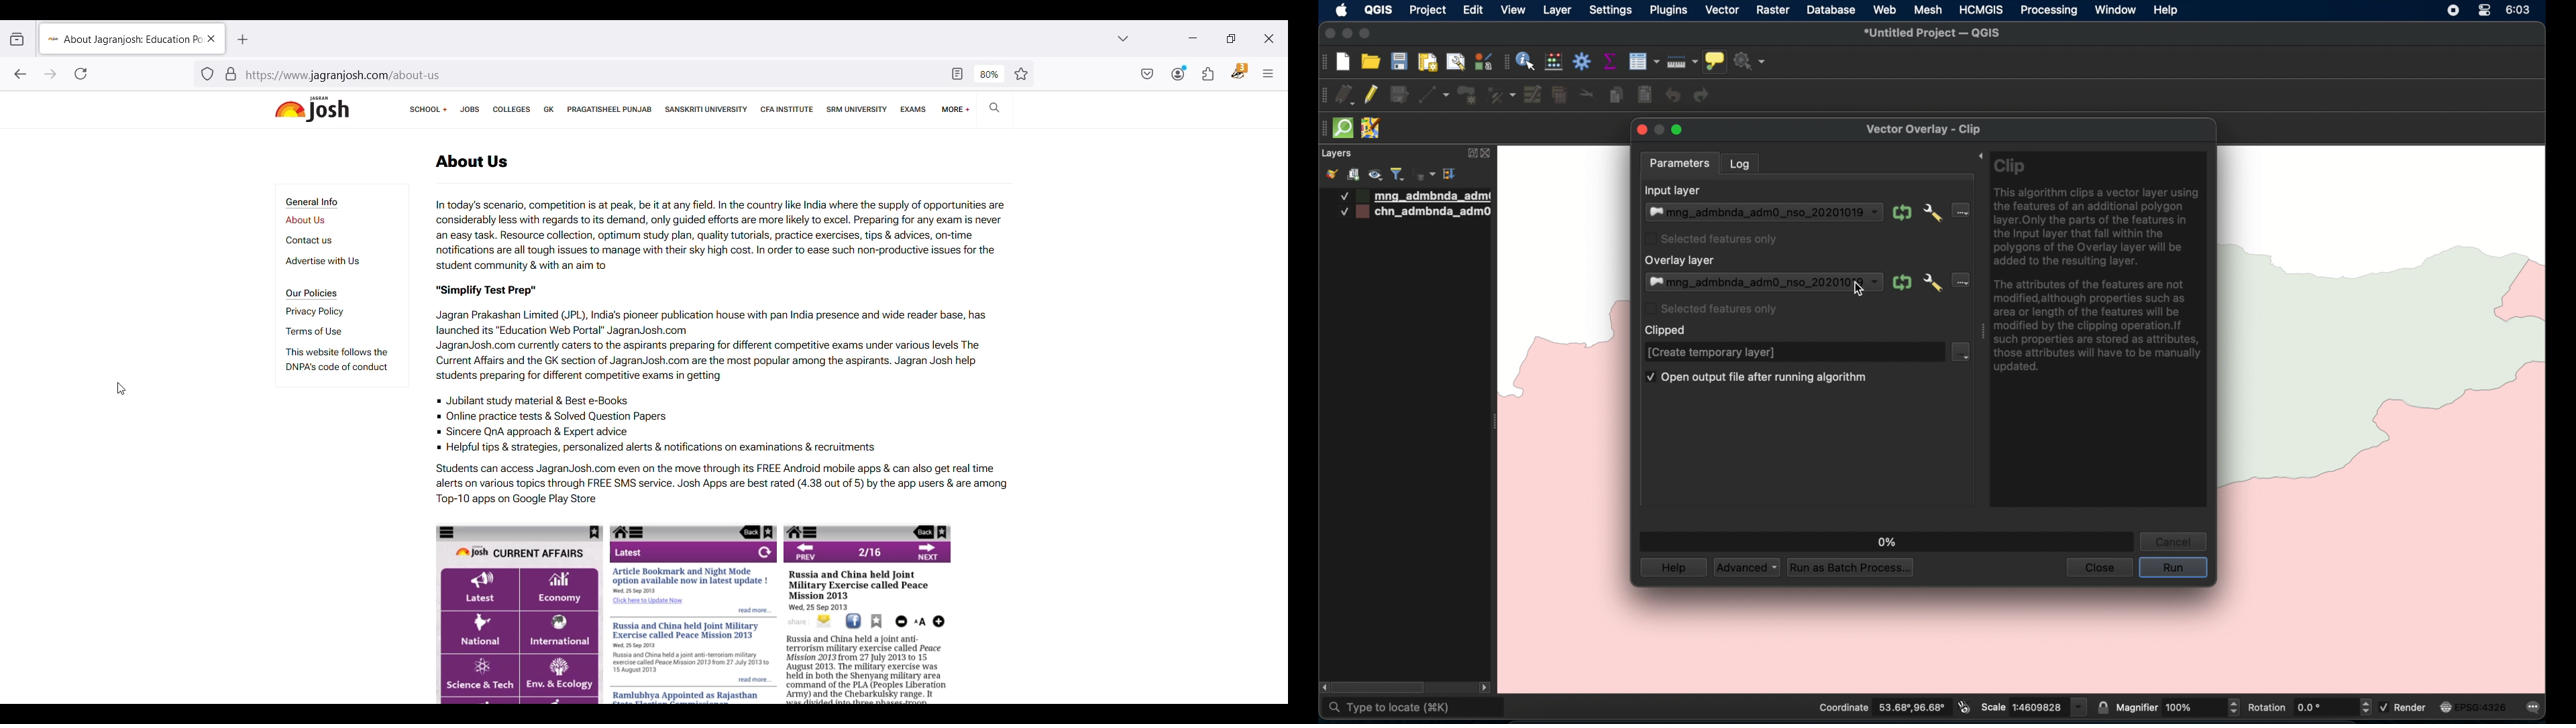  Describe the element at coordinates (121, 389) in the screenshot. I see `Cursor position unchanged` at that location.